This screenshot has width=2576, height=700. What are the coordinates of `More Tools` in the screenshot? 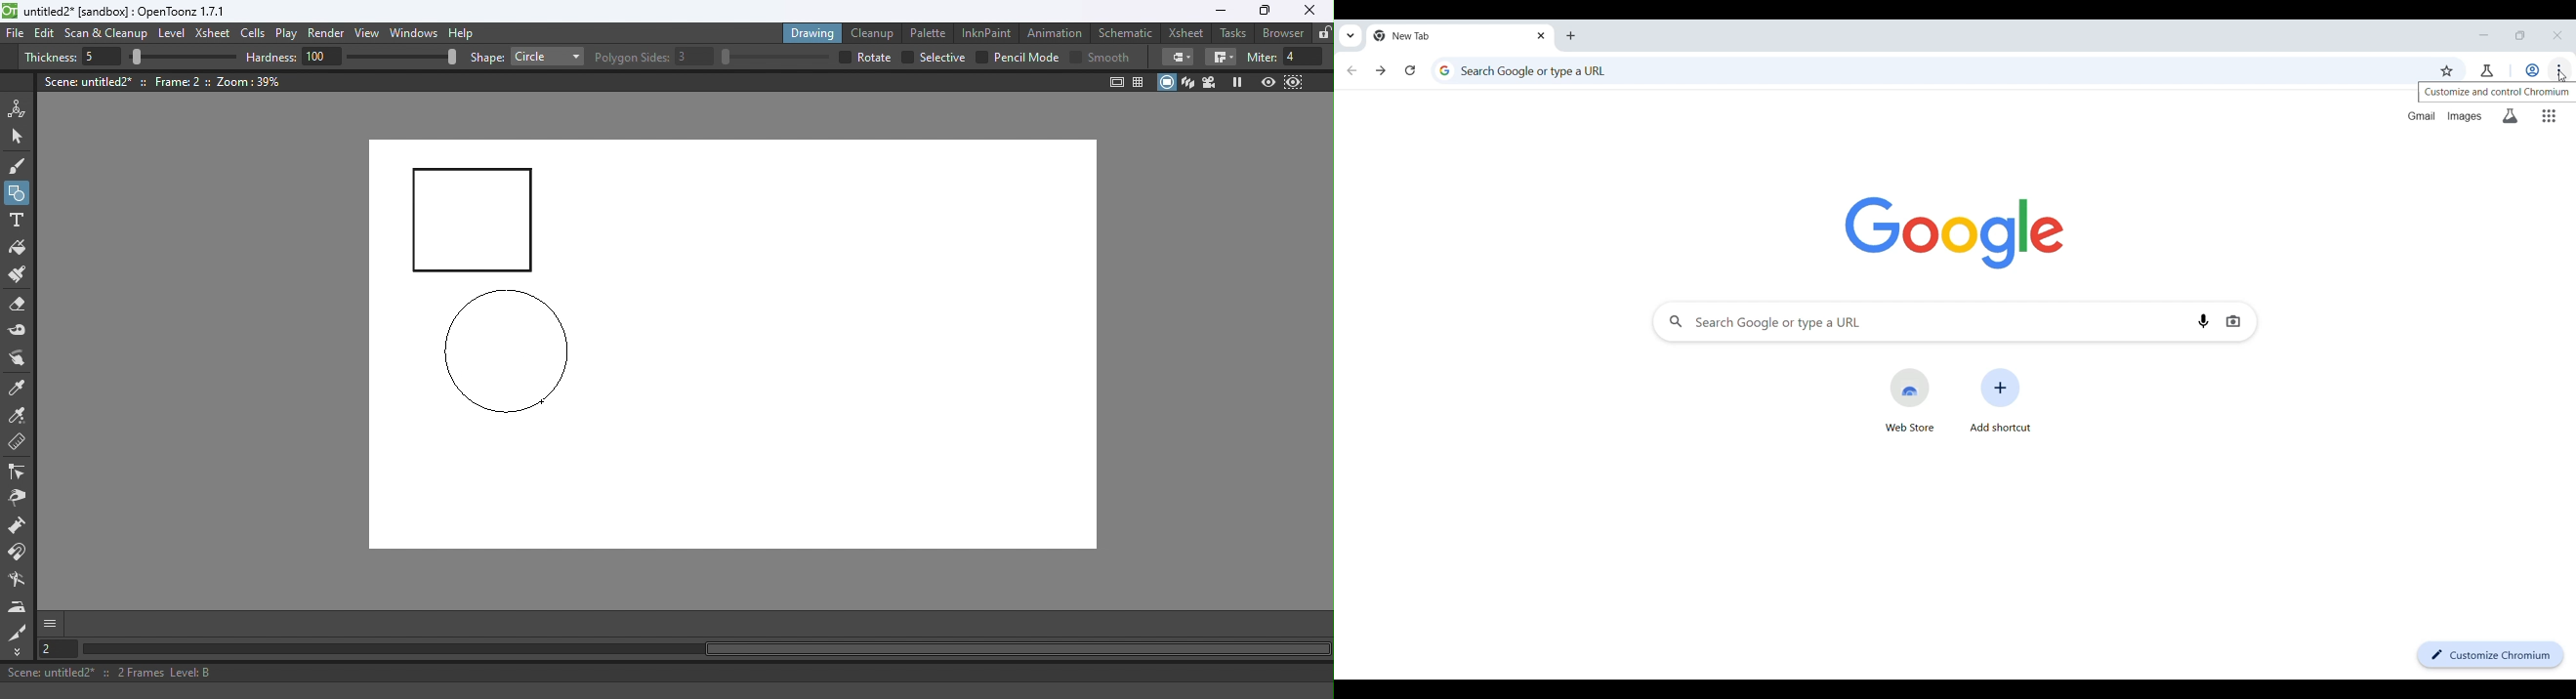 It's located at (19, 652).